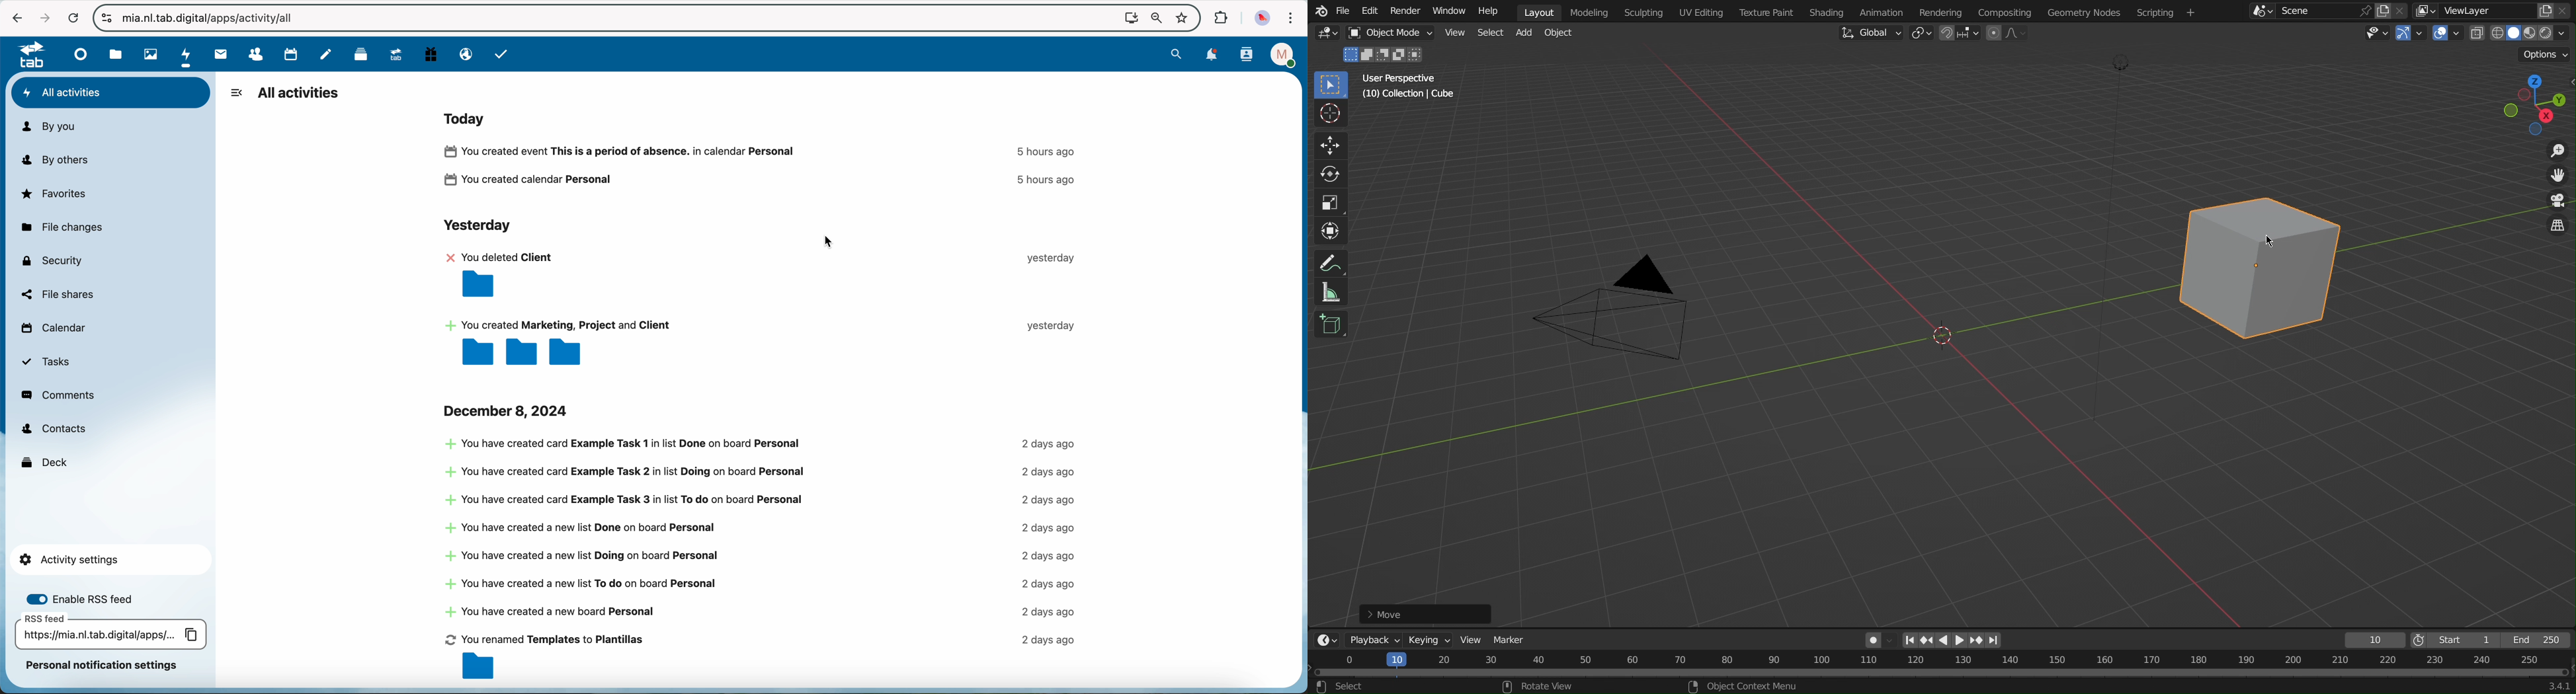  Describe the element at coordinates (57, 294) in the screenshot. I see `file shares` at that location.